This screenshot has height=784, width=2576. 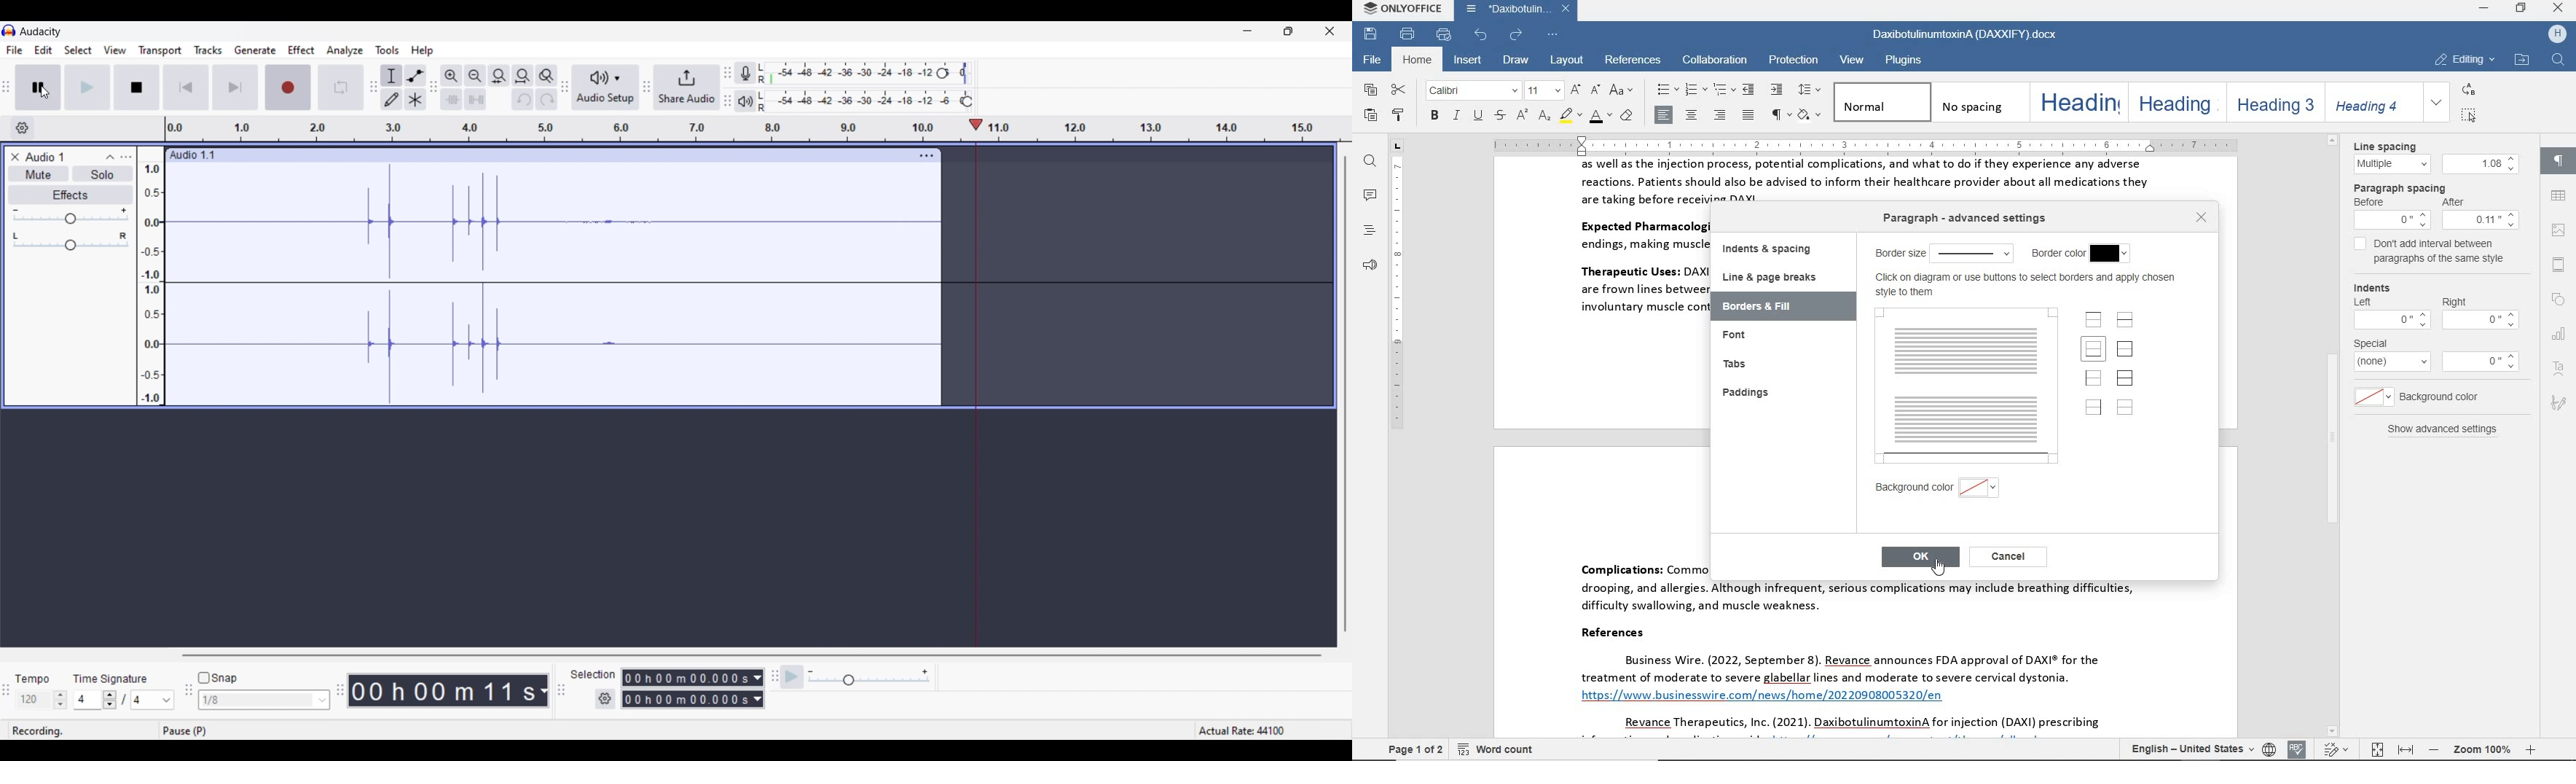 I want to click on Playback meter, so click(x=746, y=101).